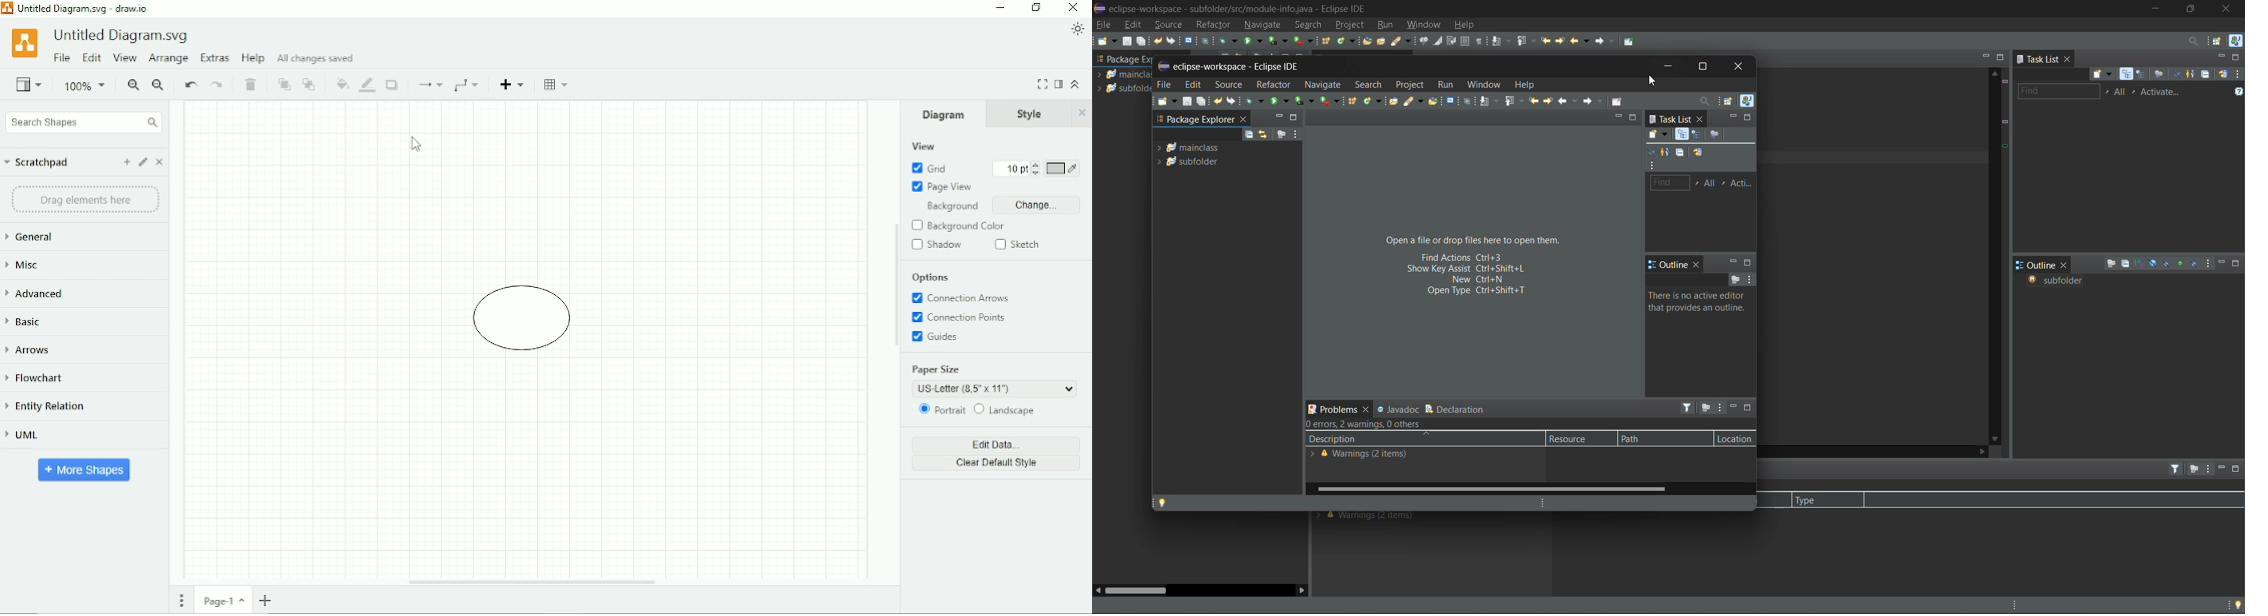  I want to click on Edit, so click(92, 57).